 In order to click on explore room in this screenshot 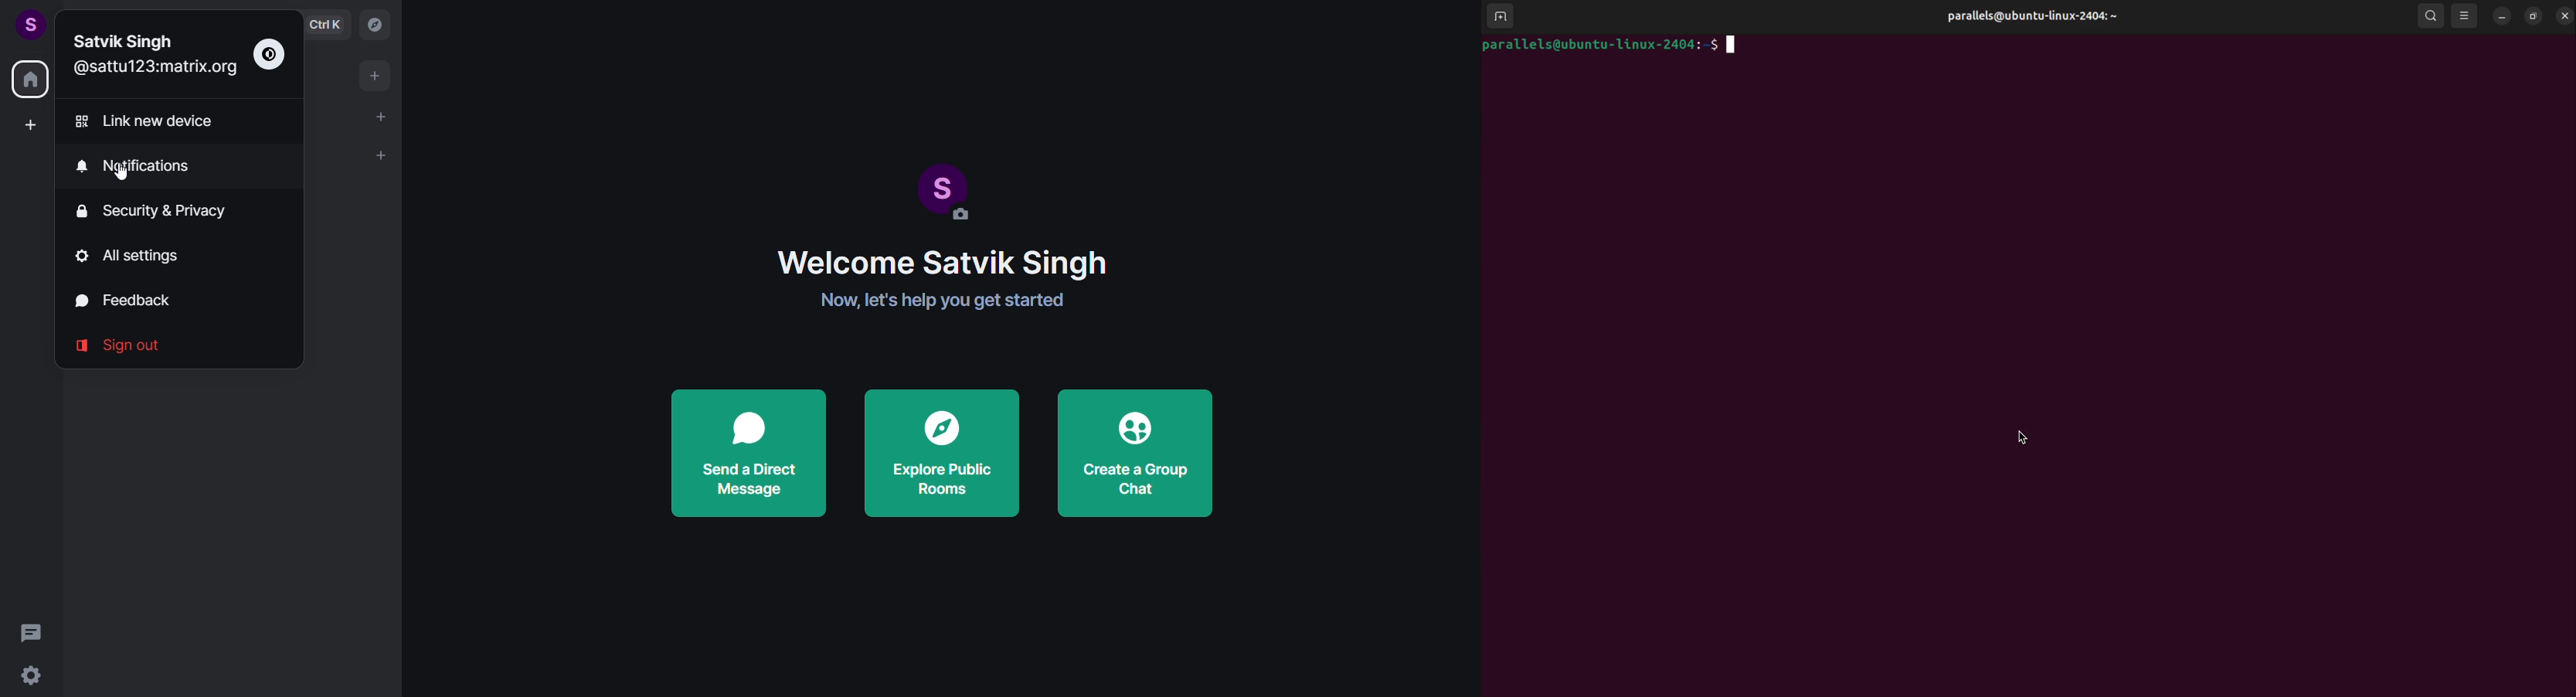, I will do `click(375, 23)`.